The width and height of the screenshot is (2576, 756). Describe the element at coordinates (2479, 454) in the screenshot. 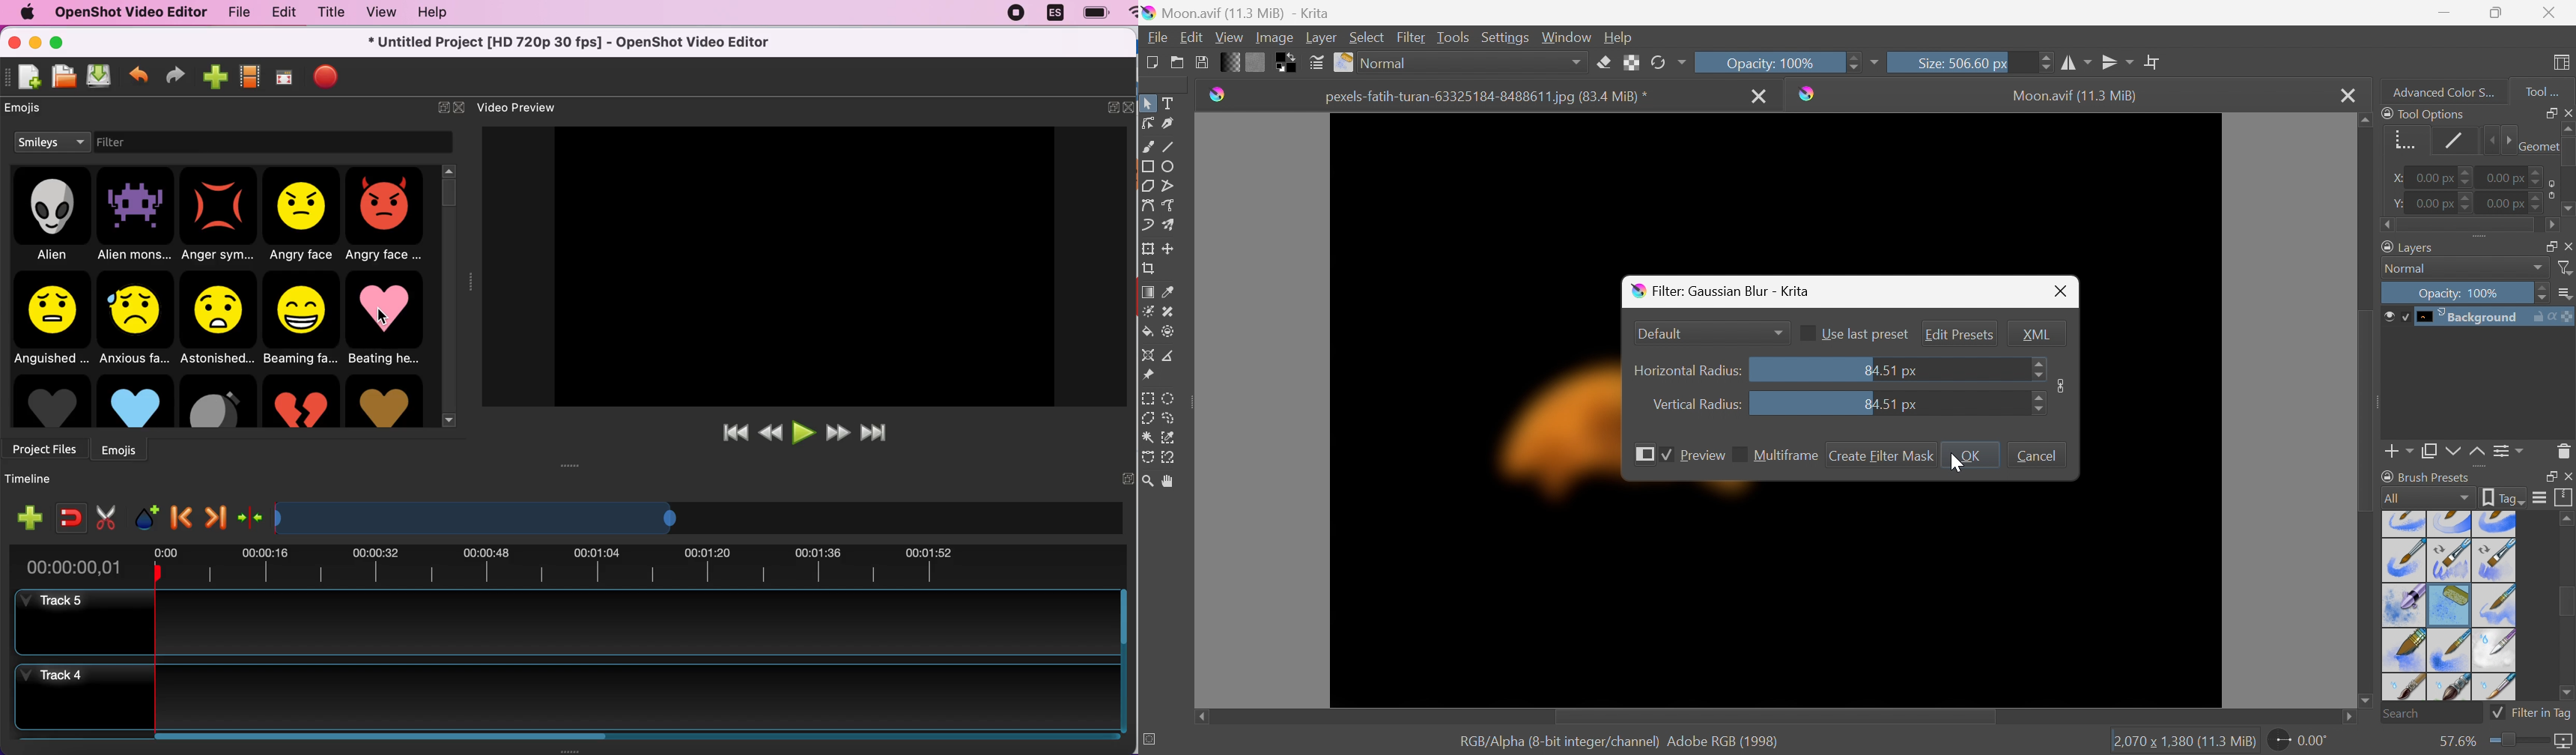

I see `Move layer or mask up` at that location.